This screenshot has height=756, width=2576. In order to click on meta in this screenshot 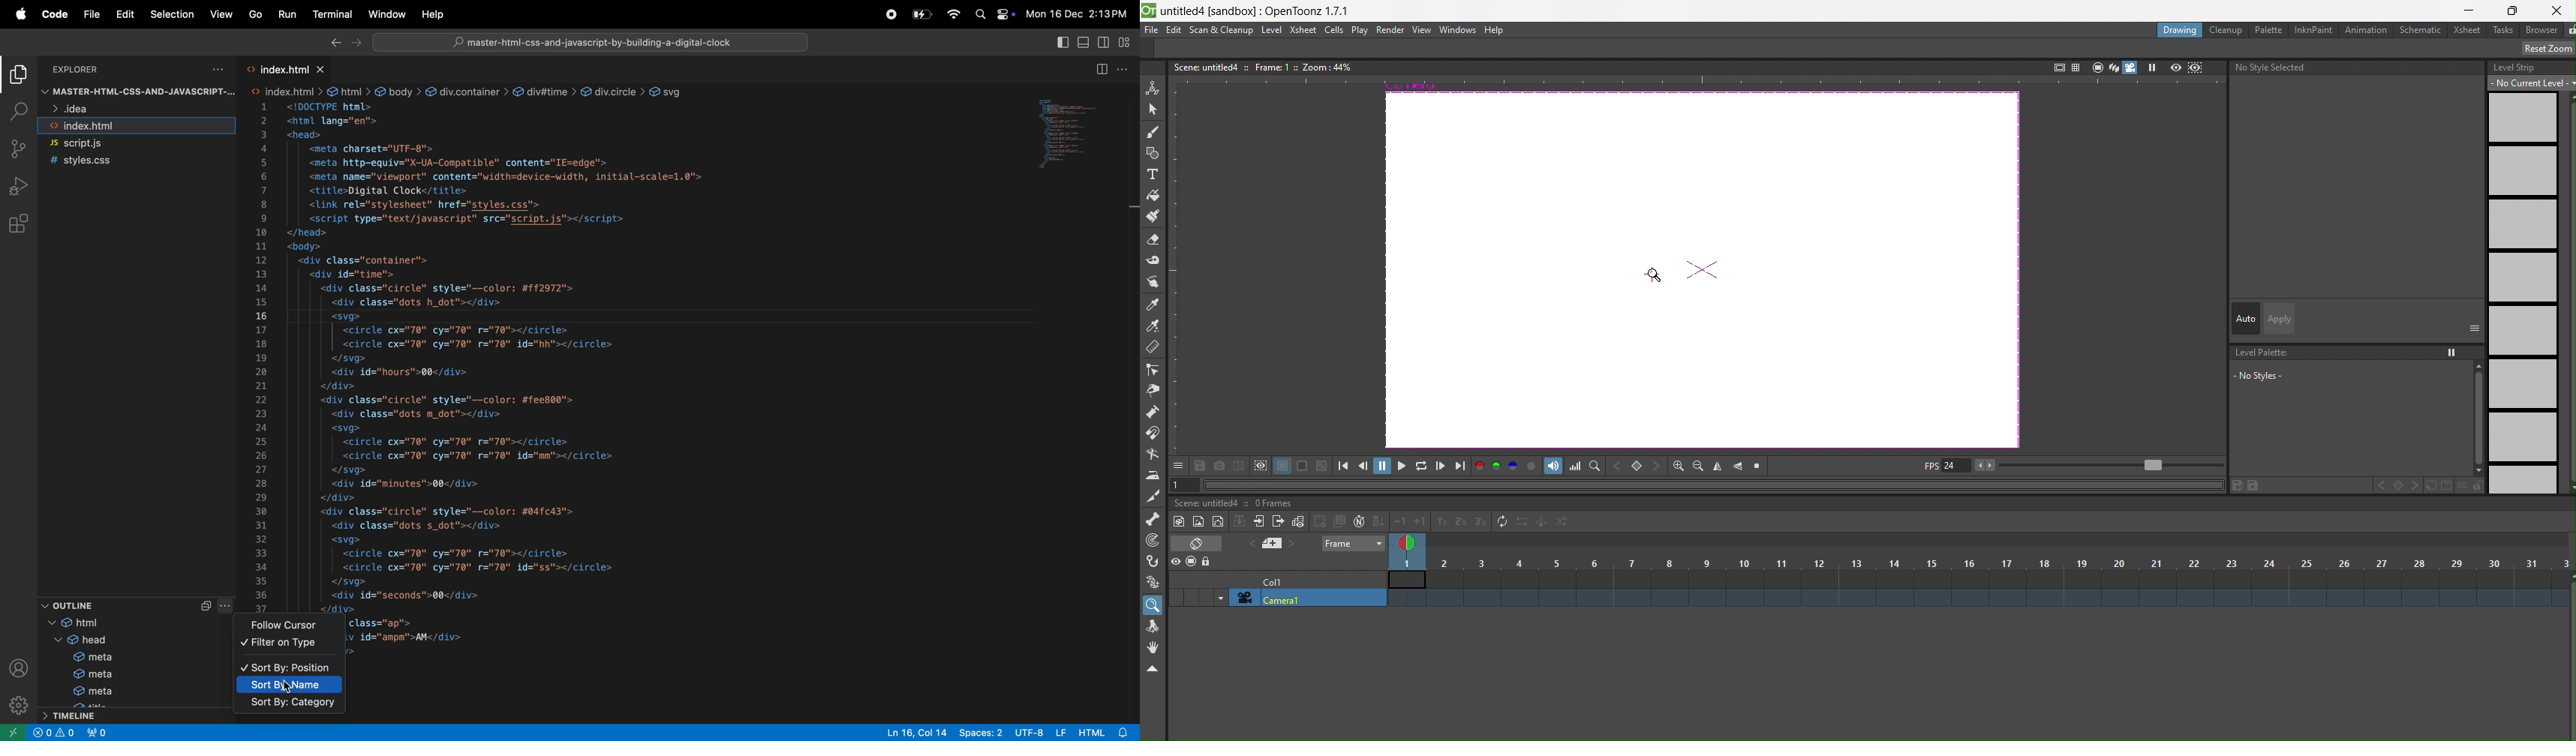, I will do `click(141, 691)`.